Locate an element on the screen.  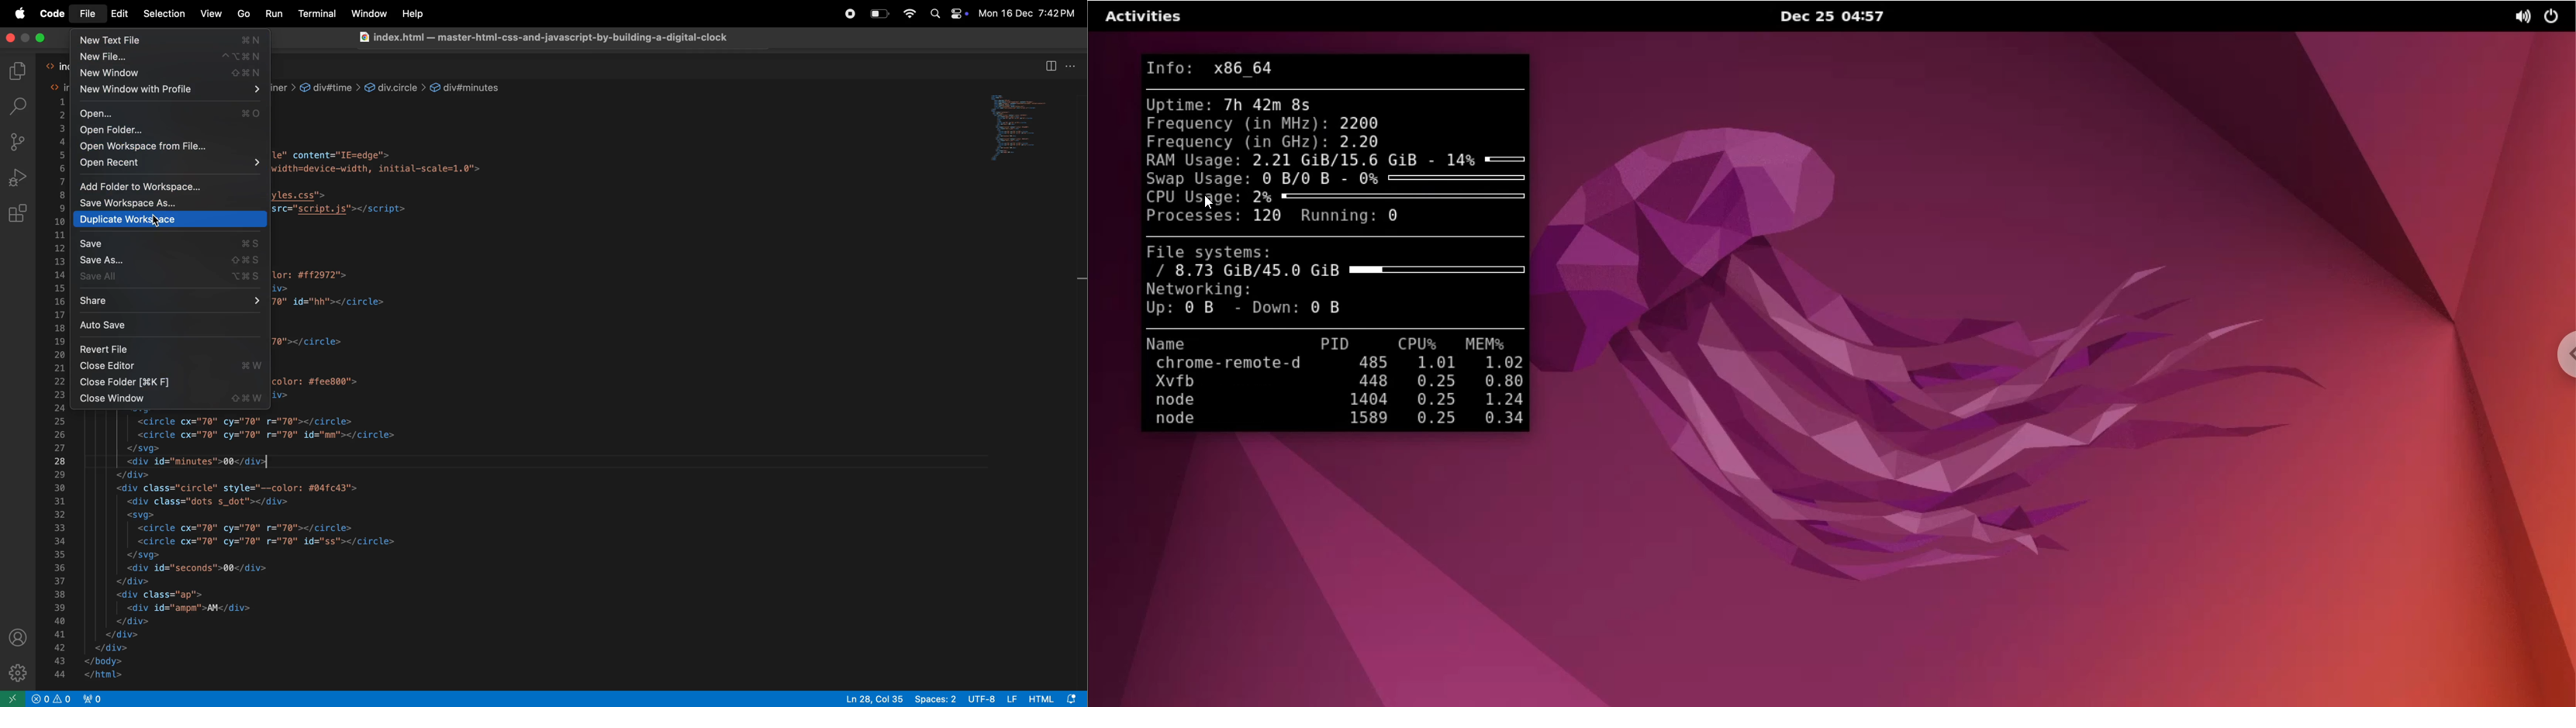
Go is located at coordinates (245, 15).